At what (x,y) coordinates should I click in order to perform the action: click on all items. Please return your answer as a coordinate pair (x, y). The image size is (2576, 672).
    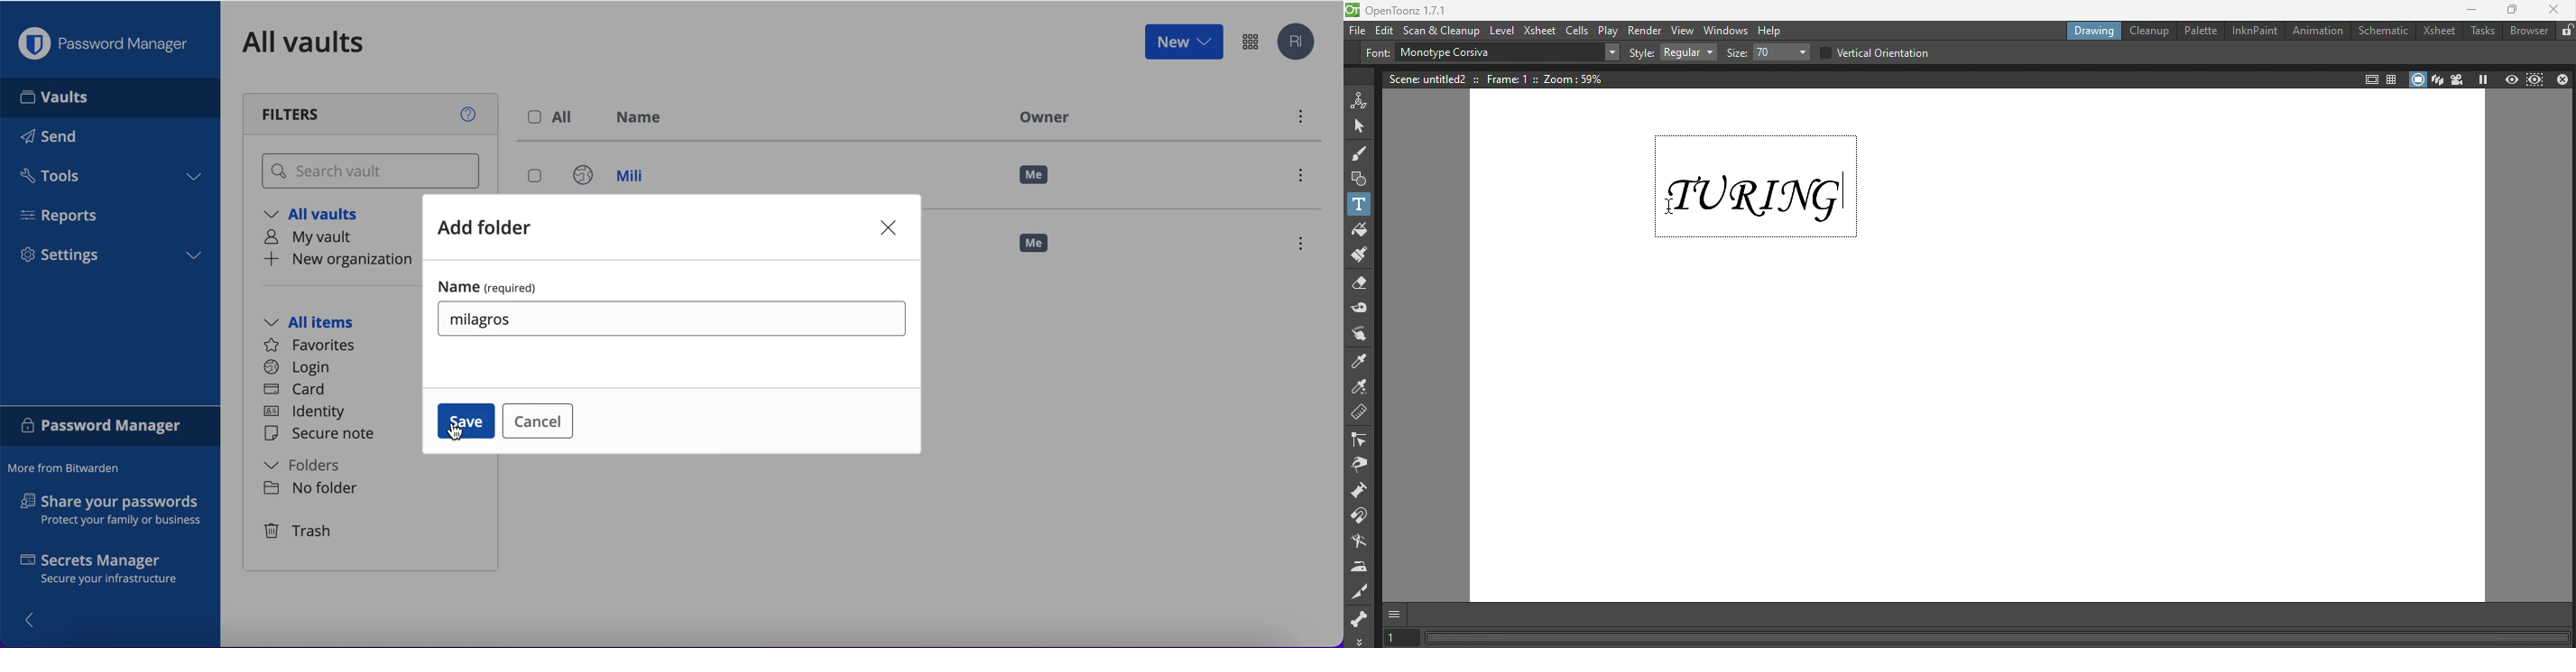
    Looking at the image, I should click on (324, 323).